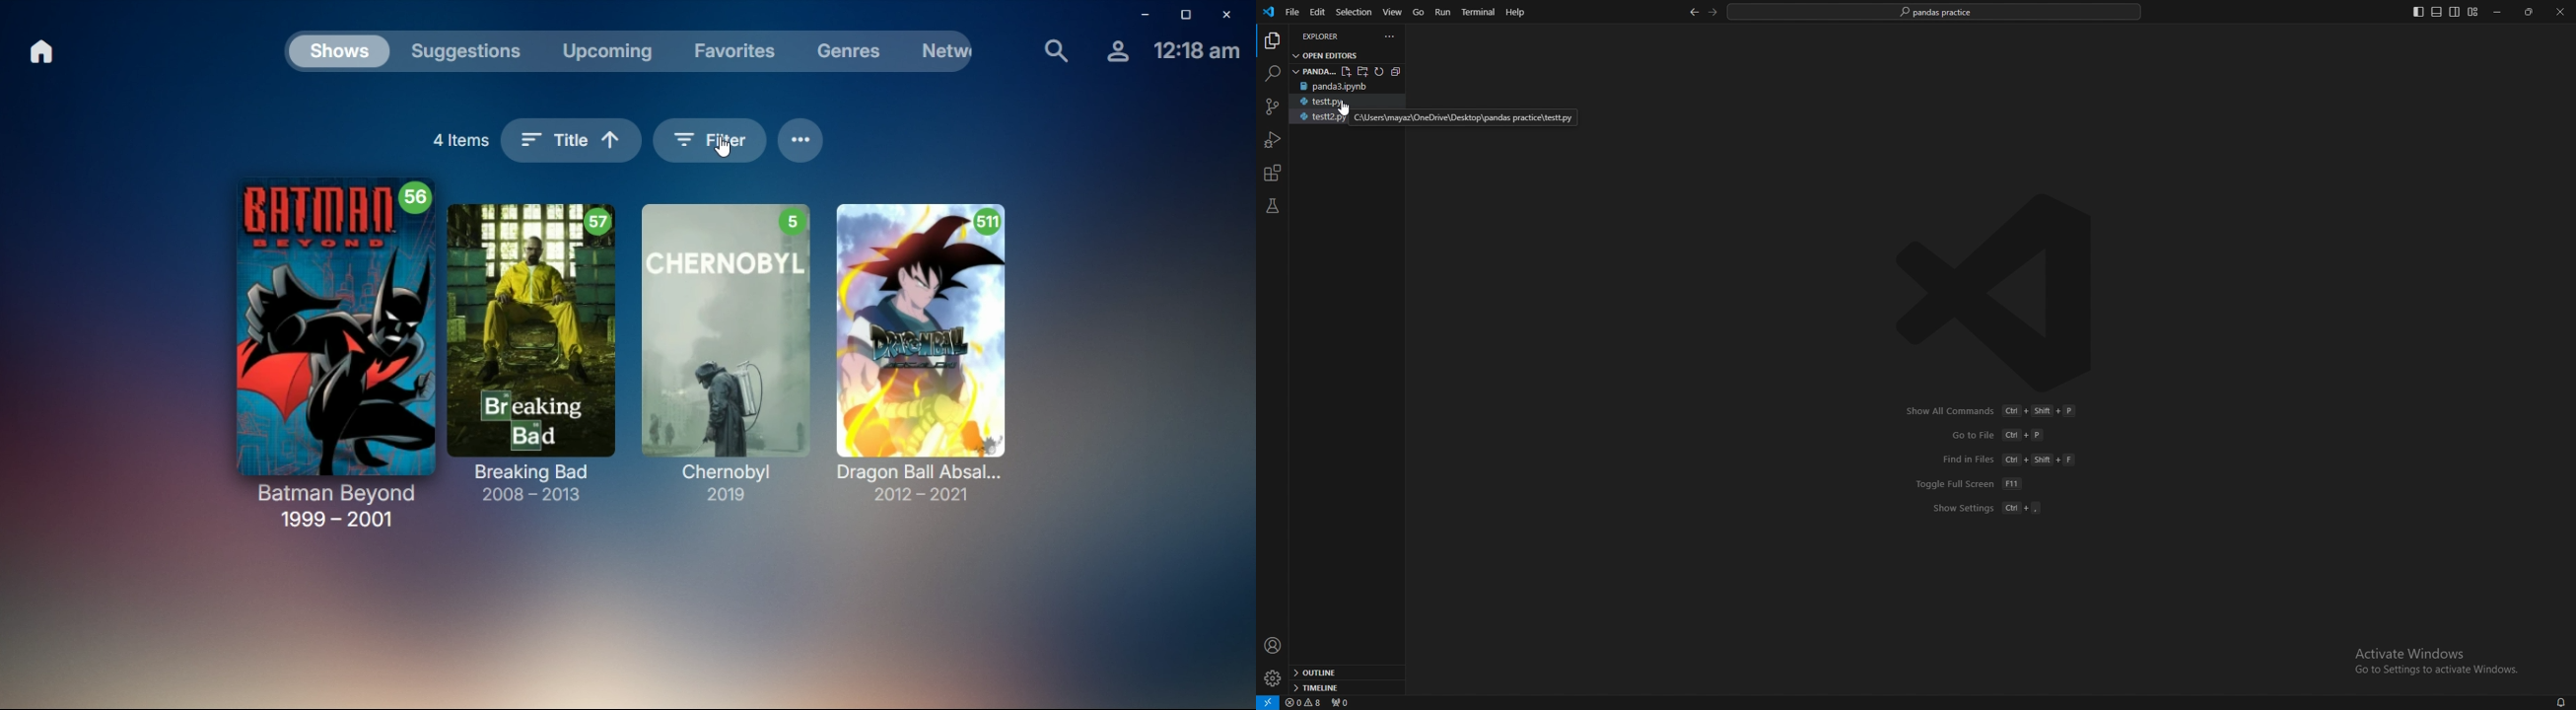 This screenshot has width=2576, height=728. I want to click on open editors, so click(1343, 54).